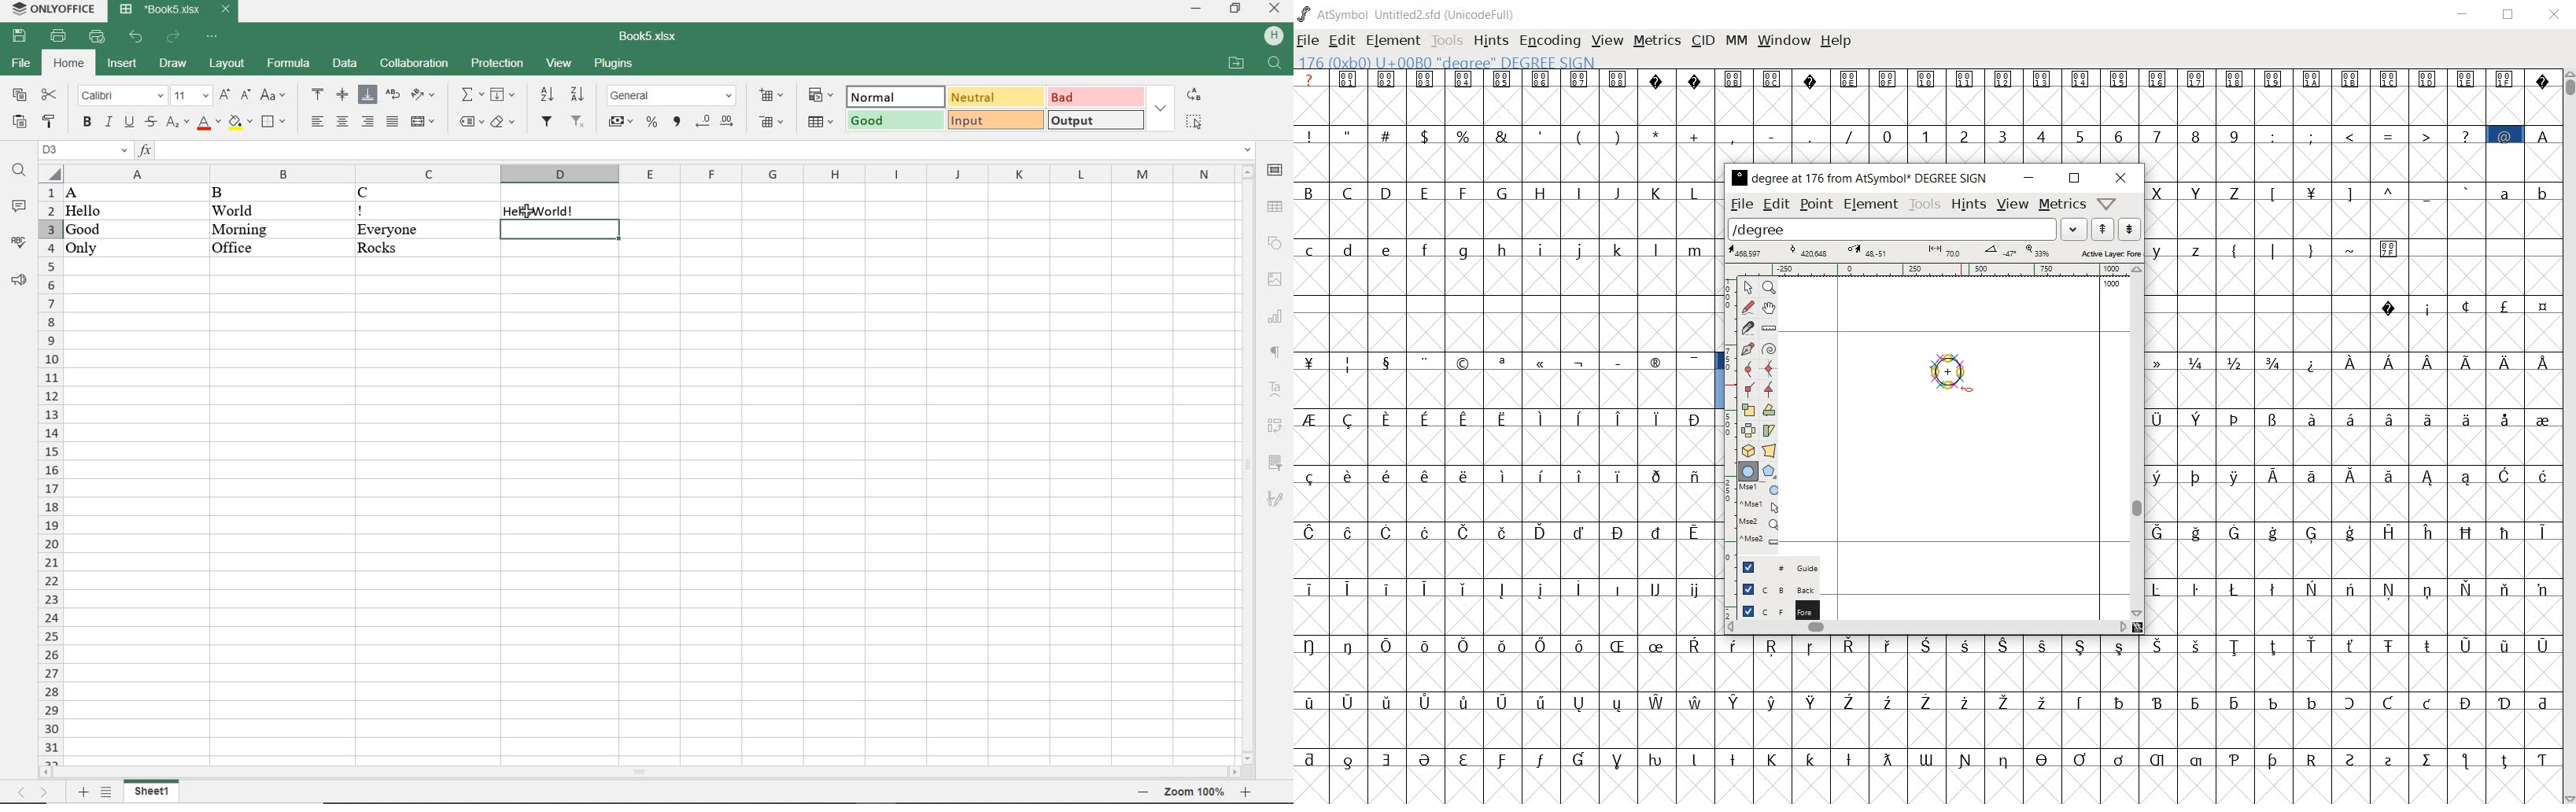 The height and width of the screenshot is (812, 2576). Describe the element at coordinates (1769, 348) in the screenshot. I see `change whether spiro is active or not` at that location.